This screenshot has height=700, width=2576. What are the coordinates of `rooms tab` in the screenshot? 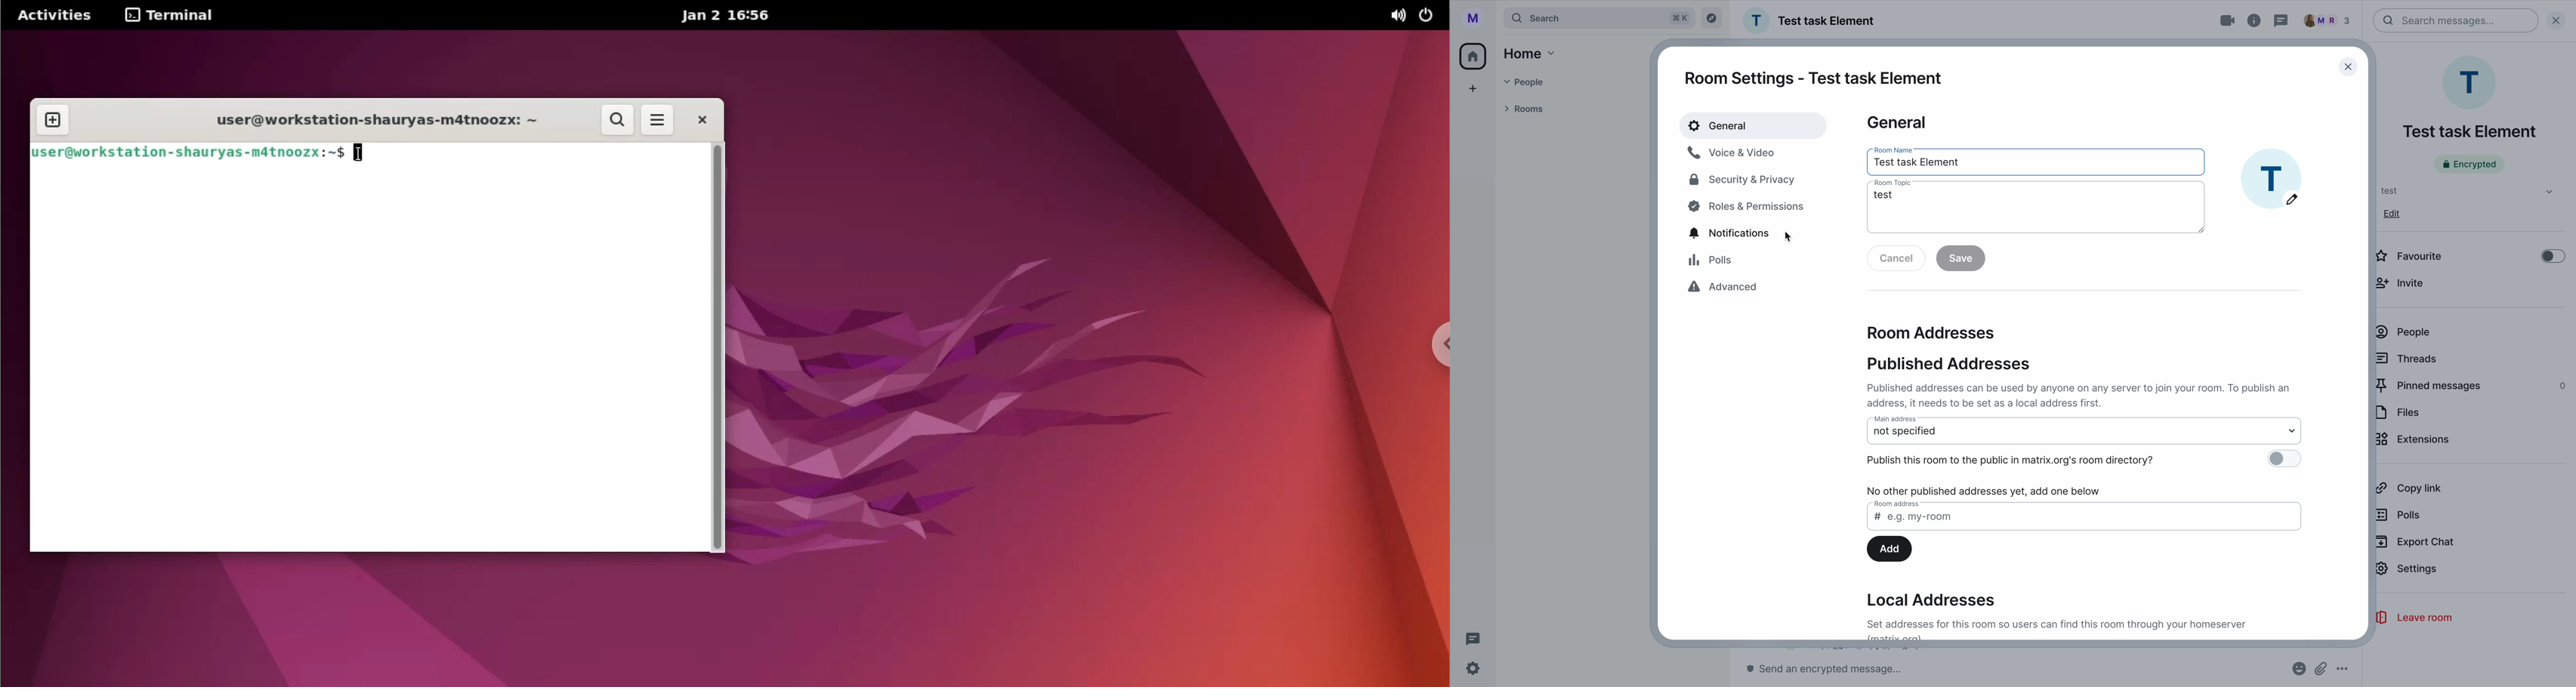 It's located at (1563, 106).